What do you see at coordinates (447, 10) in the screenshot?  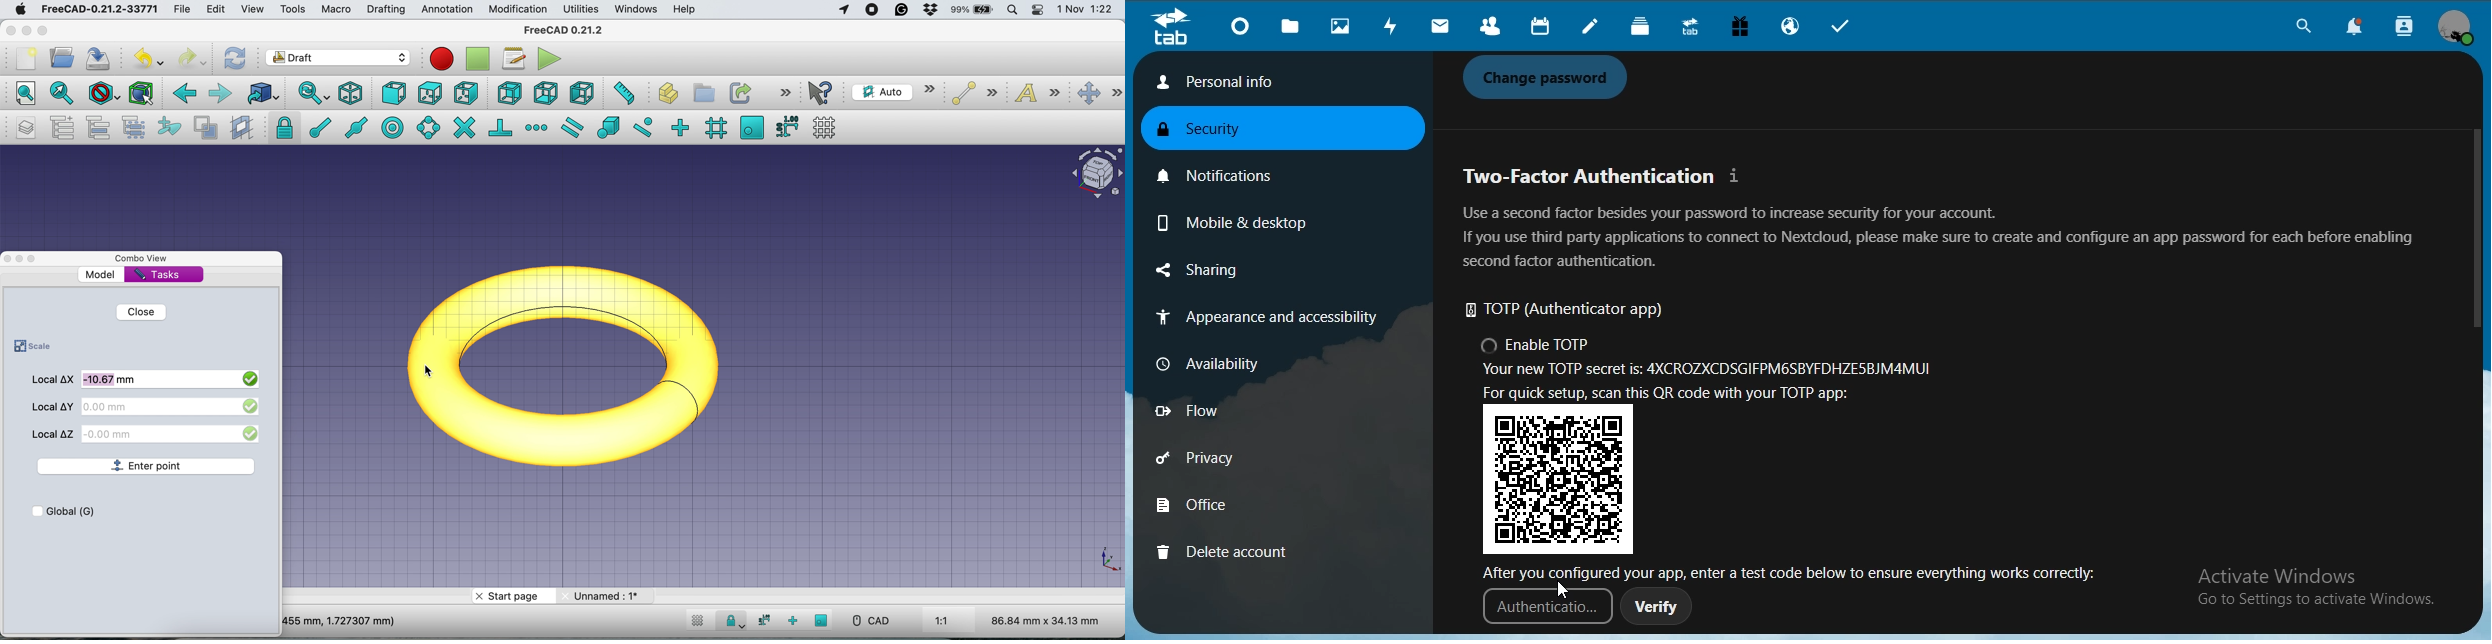 I see `annotation` at bounding box center [447, 10].